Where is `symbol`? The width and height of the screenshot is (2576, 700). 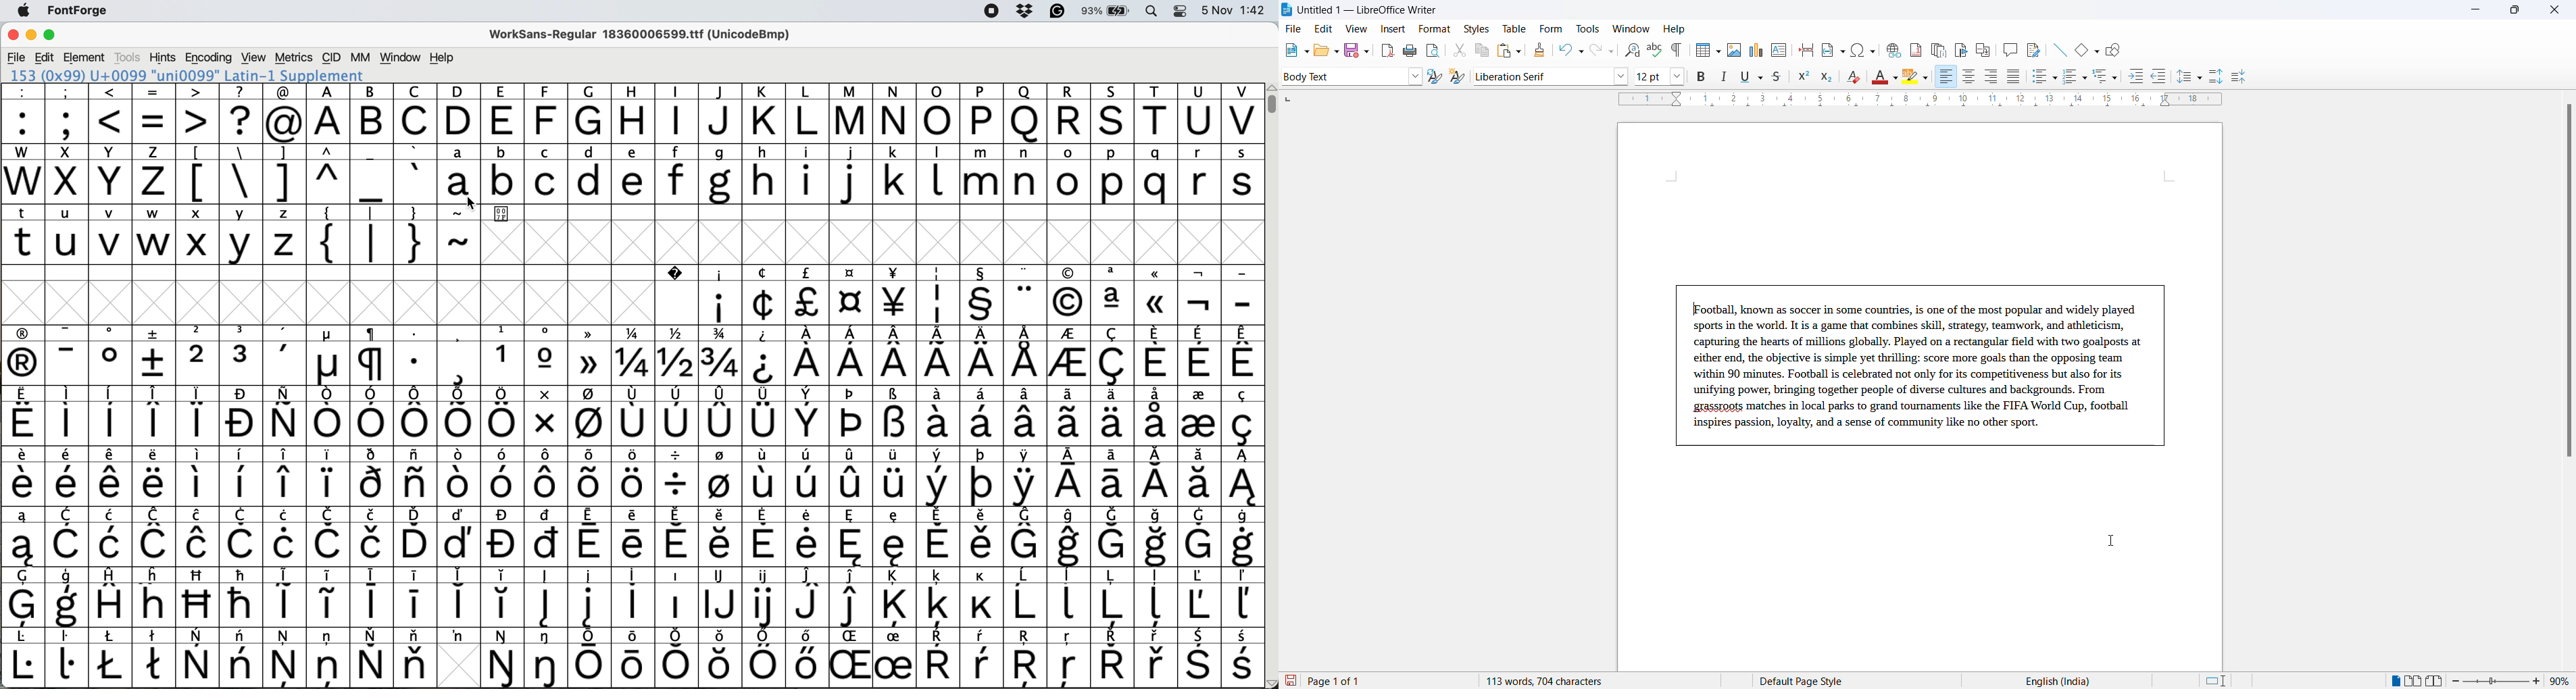
symbol is located at coordinates (982, 597).